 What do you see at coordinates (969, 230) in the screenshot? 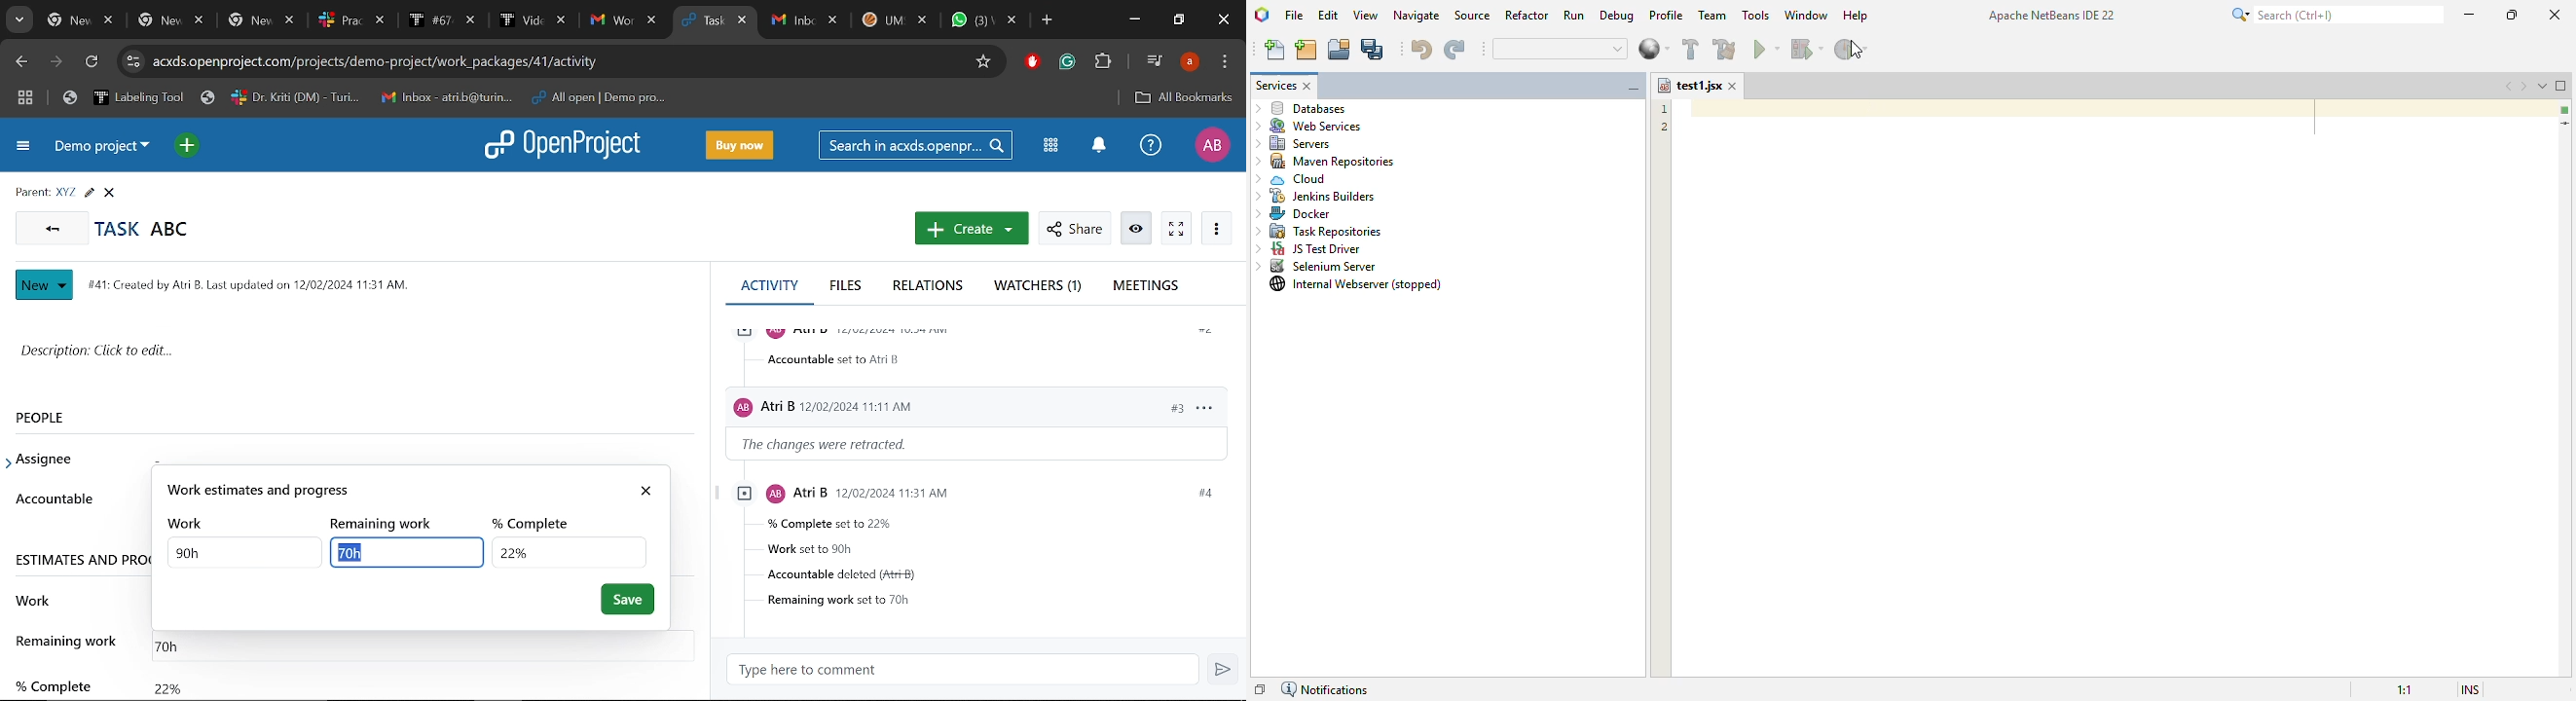
I see `Create` at bounding box center [969, 230].